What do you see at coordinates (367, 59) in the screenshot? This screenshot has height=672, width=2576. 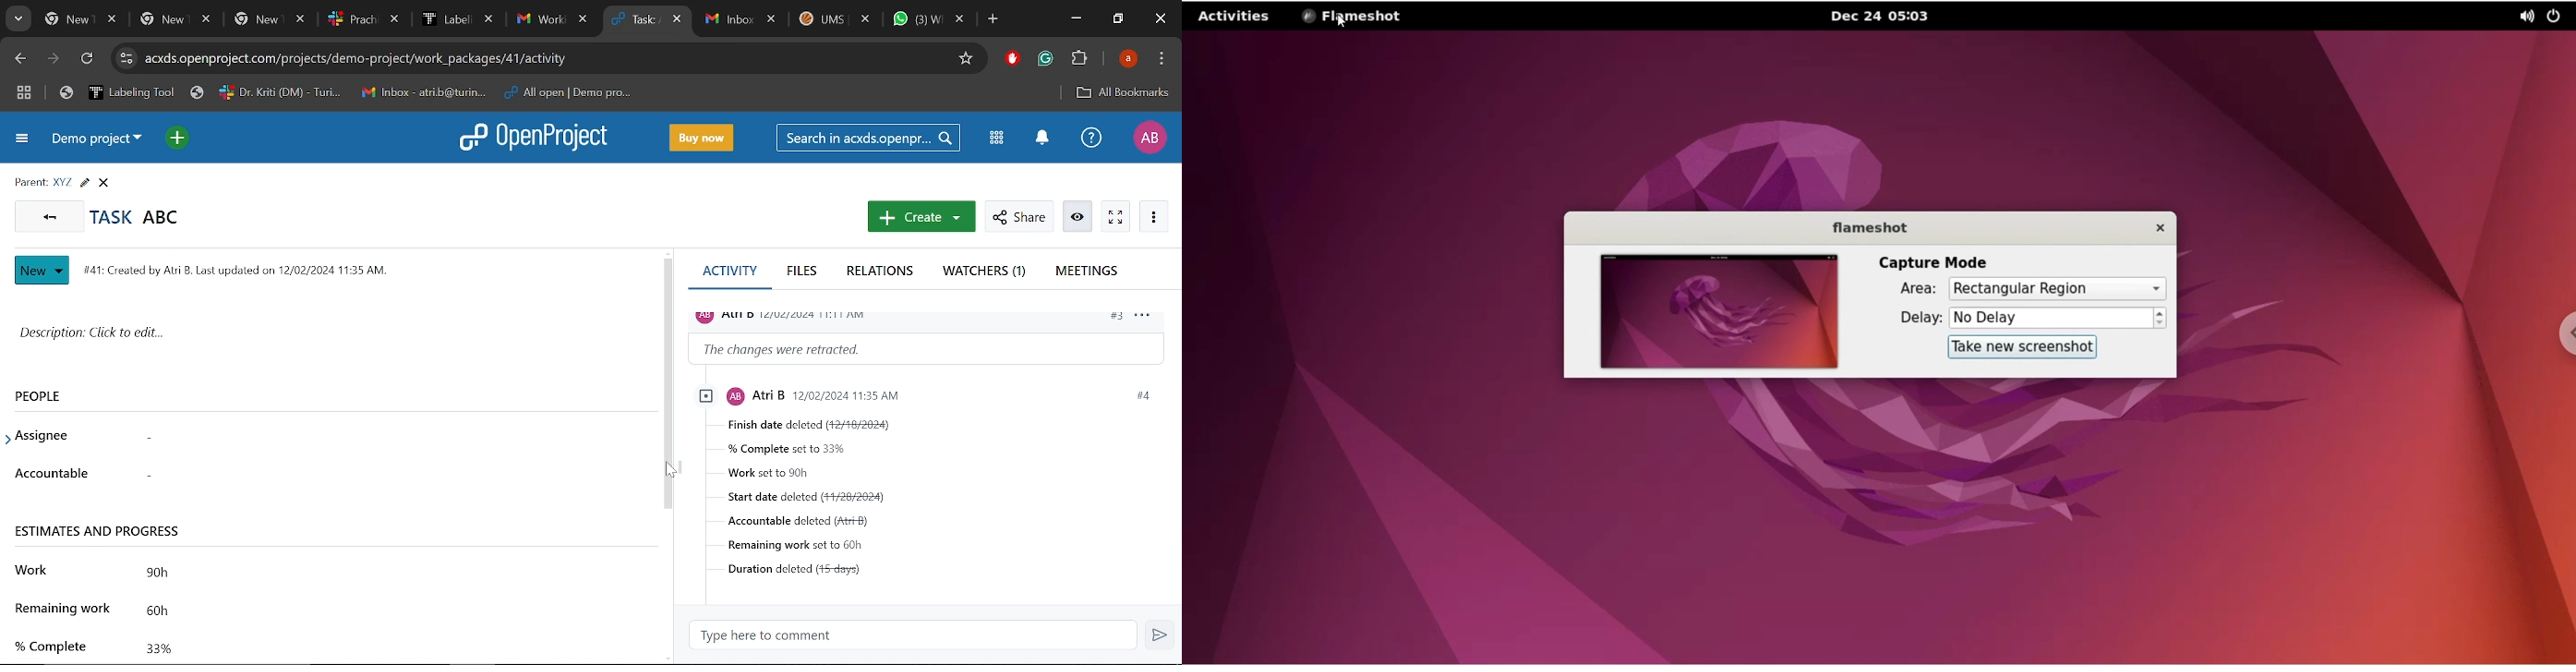 I see `Cite address` at bounding box center [367, 59].